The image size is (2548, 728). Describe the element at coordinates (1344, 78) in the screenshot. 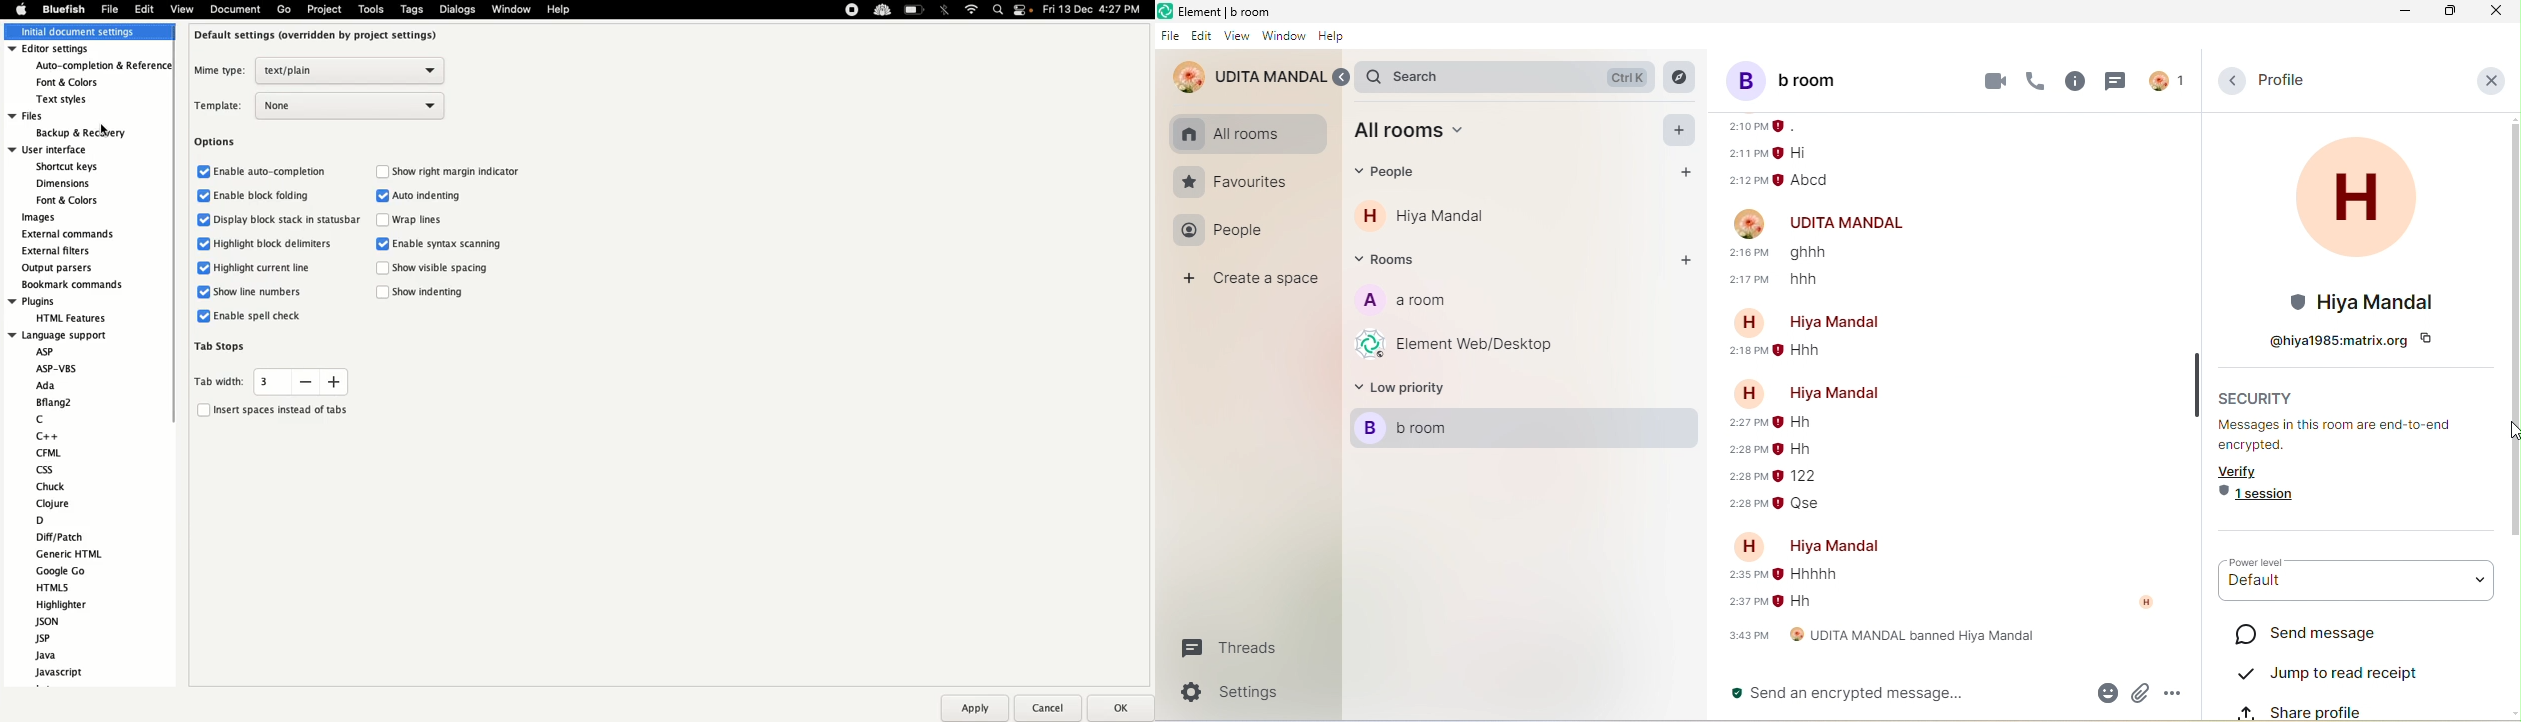

I see `expand` at that location.